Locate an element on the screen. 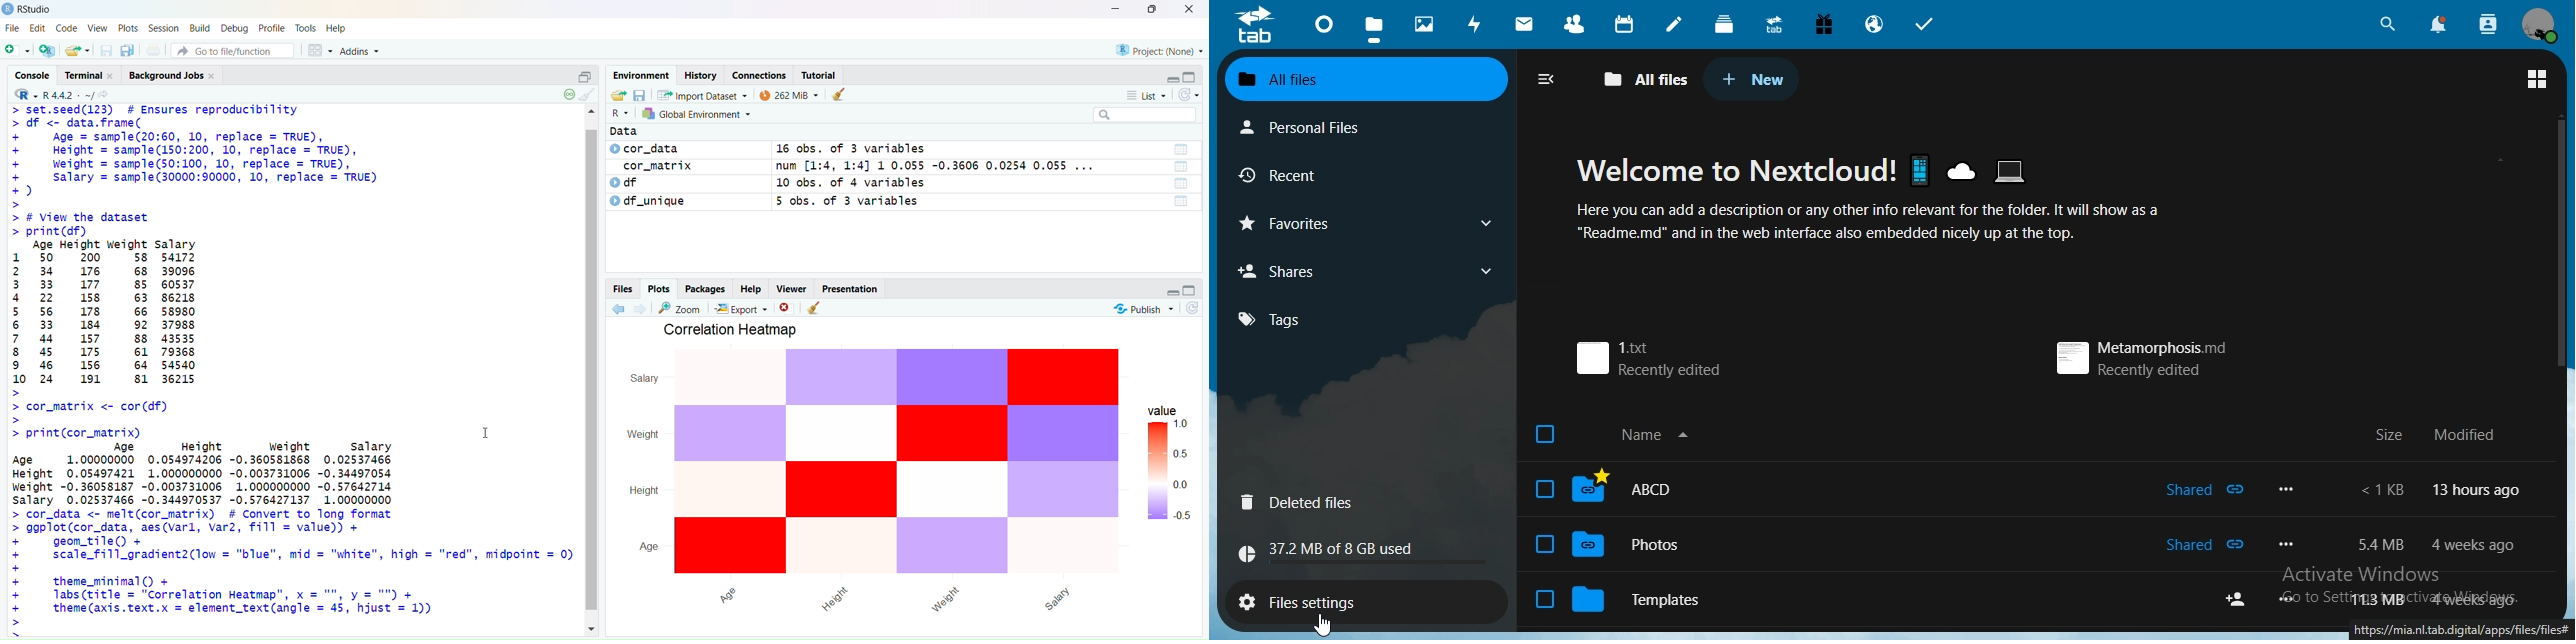  Data is located at coordinates (622, 129).